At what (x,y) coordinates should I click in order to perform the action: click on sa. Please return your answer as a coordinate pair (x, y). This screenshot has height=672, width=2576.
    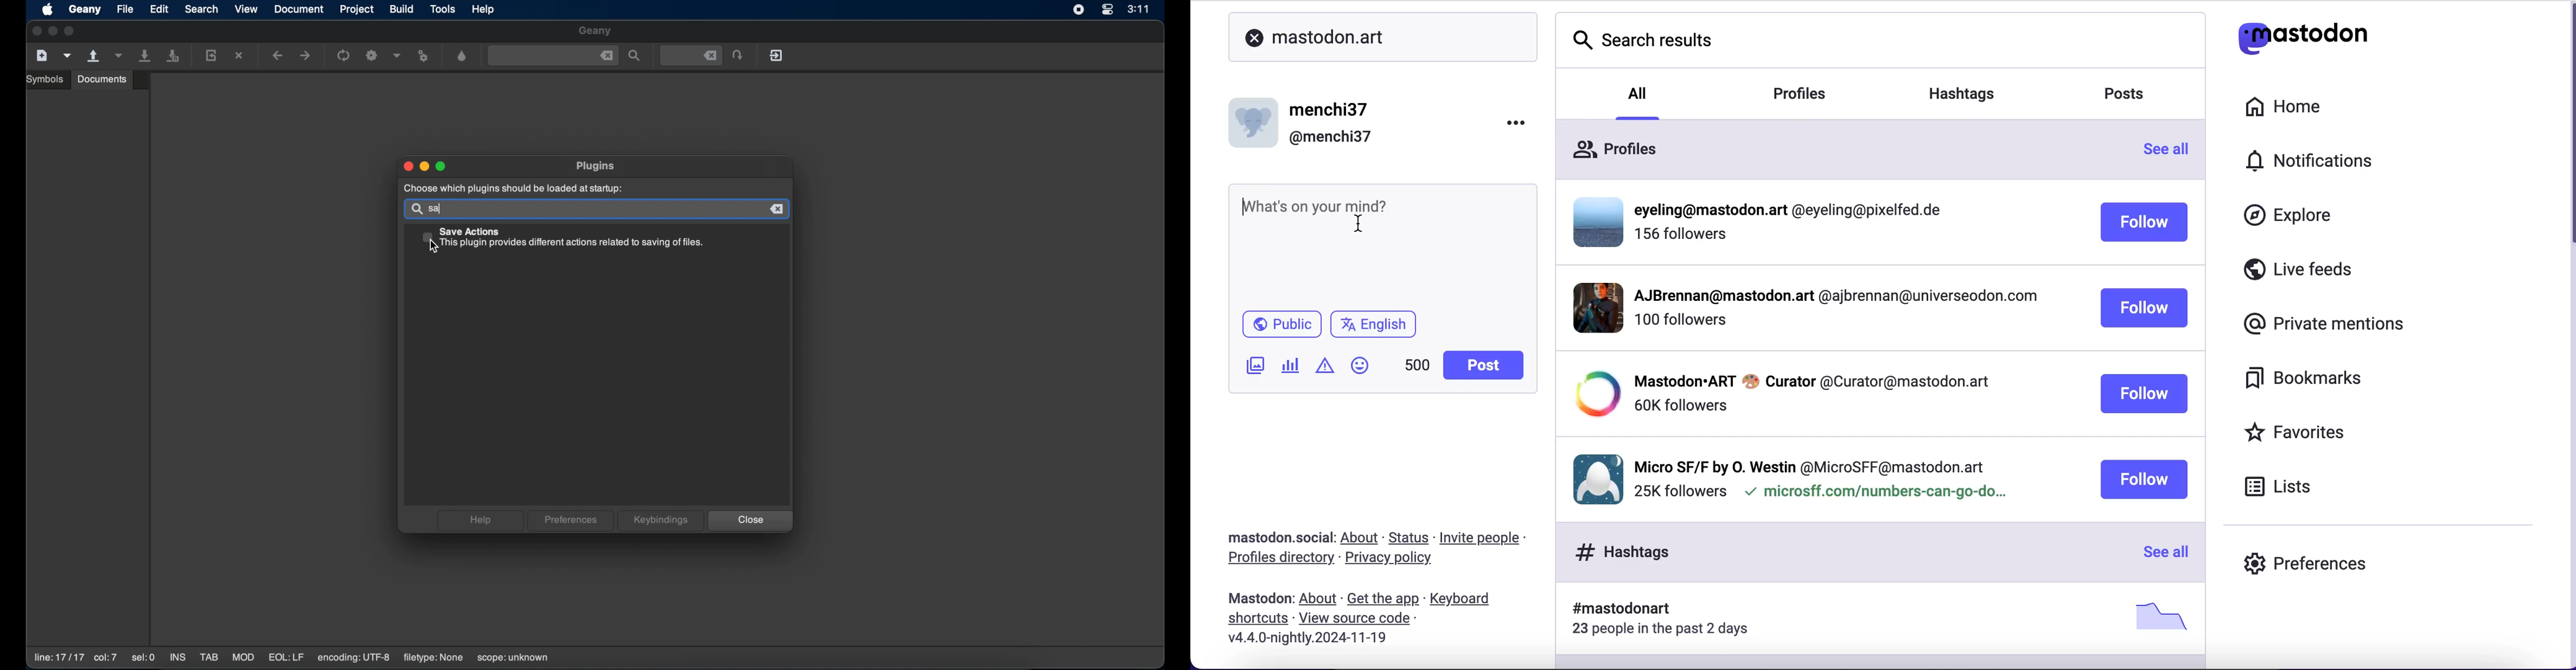
    Looking at the image, I should click on (438, 209).